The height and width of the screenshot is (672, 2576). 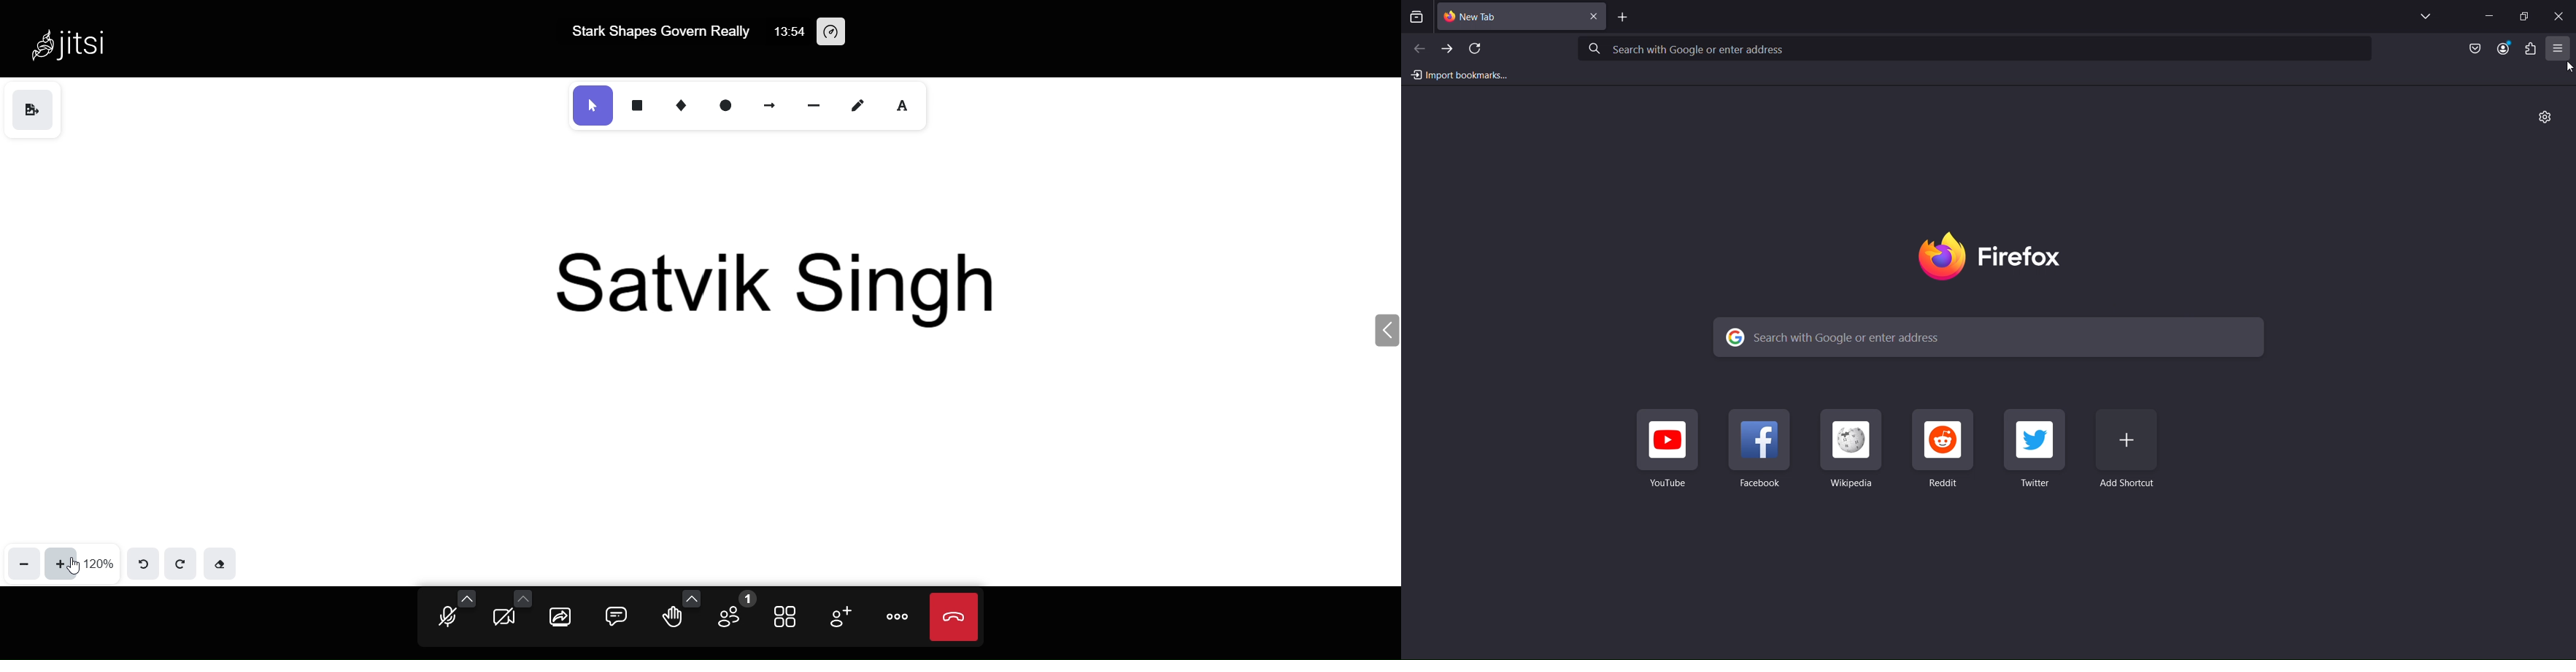 I want to click on more audio option, so click(x=468, y=598).